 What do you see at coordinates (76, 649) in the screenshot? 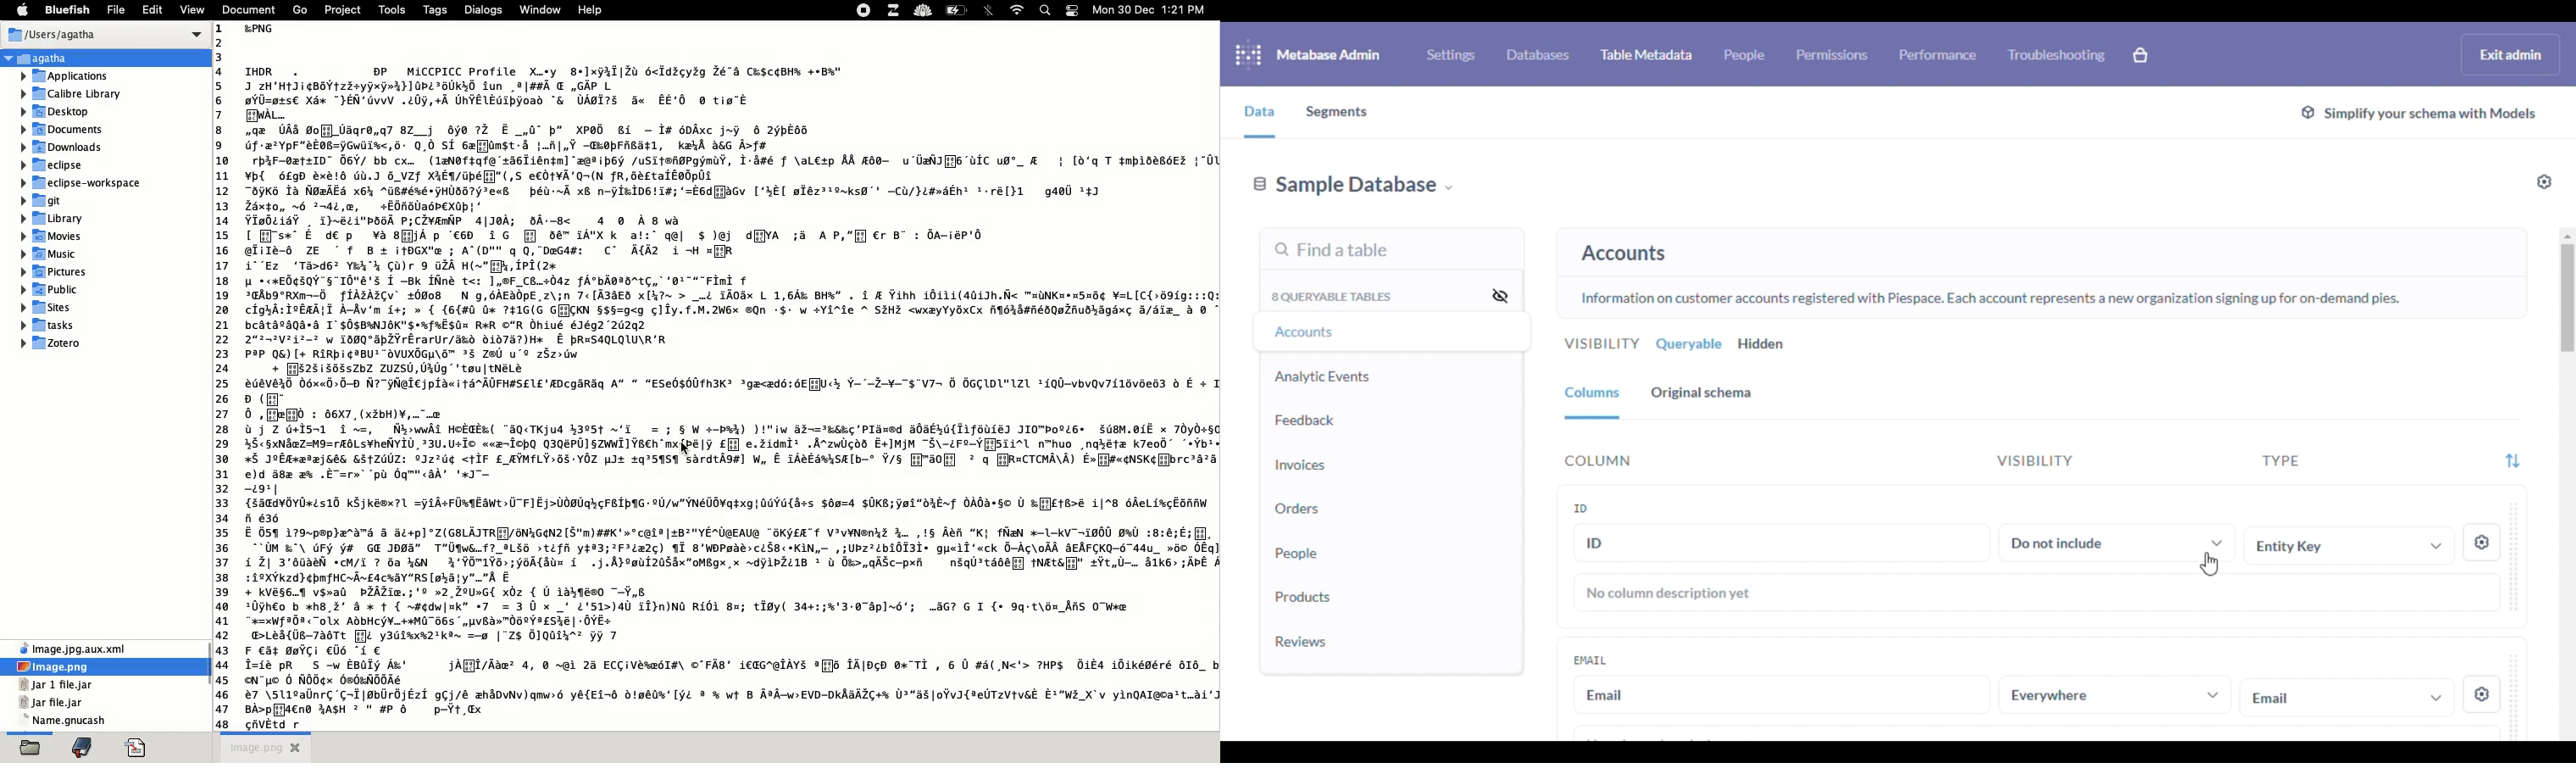
I see `file name and extension` at bounding box center [76, 649].